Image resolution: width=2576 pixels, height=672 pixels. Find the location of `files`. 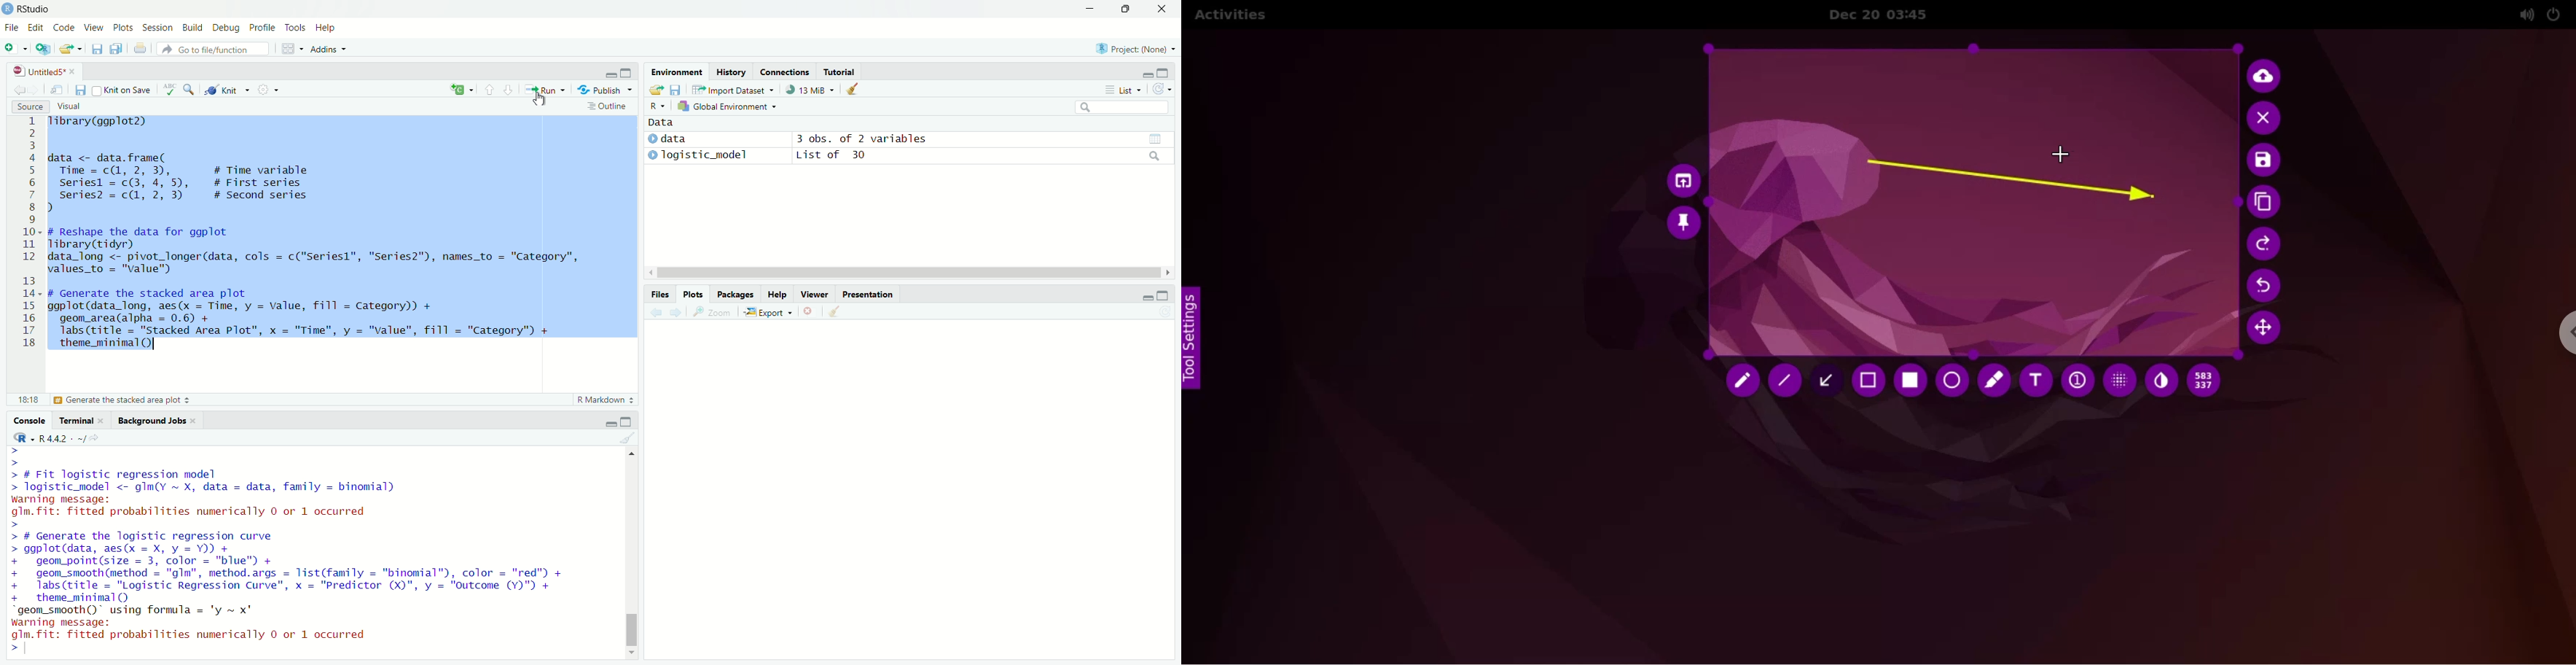

files is located at coordinates (677, 91).